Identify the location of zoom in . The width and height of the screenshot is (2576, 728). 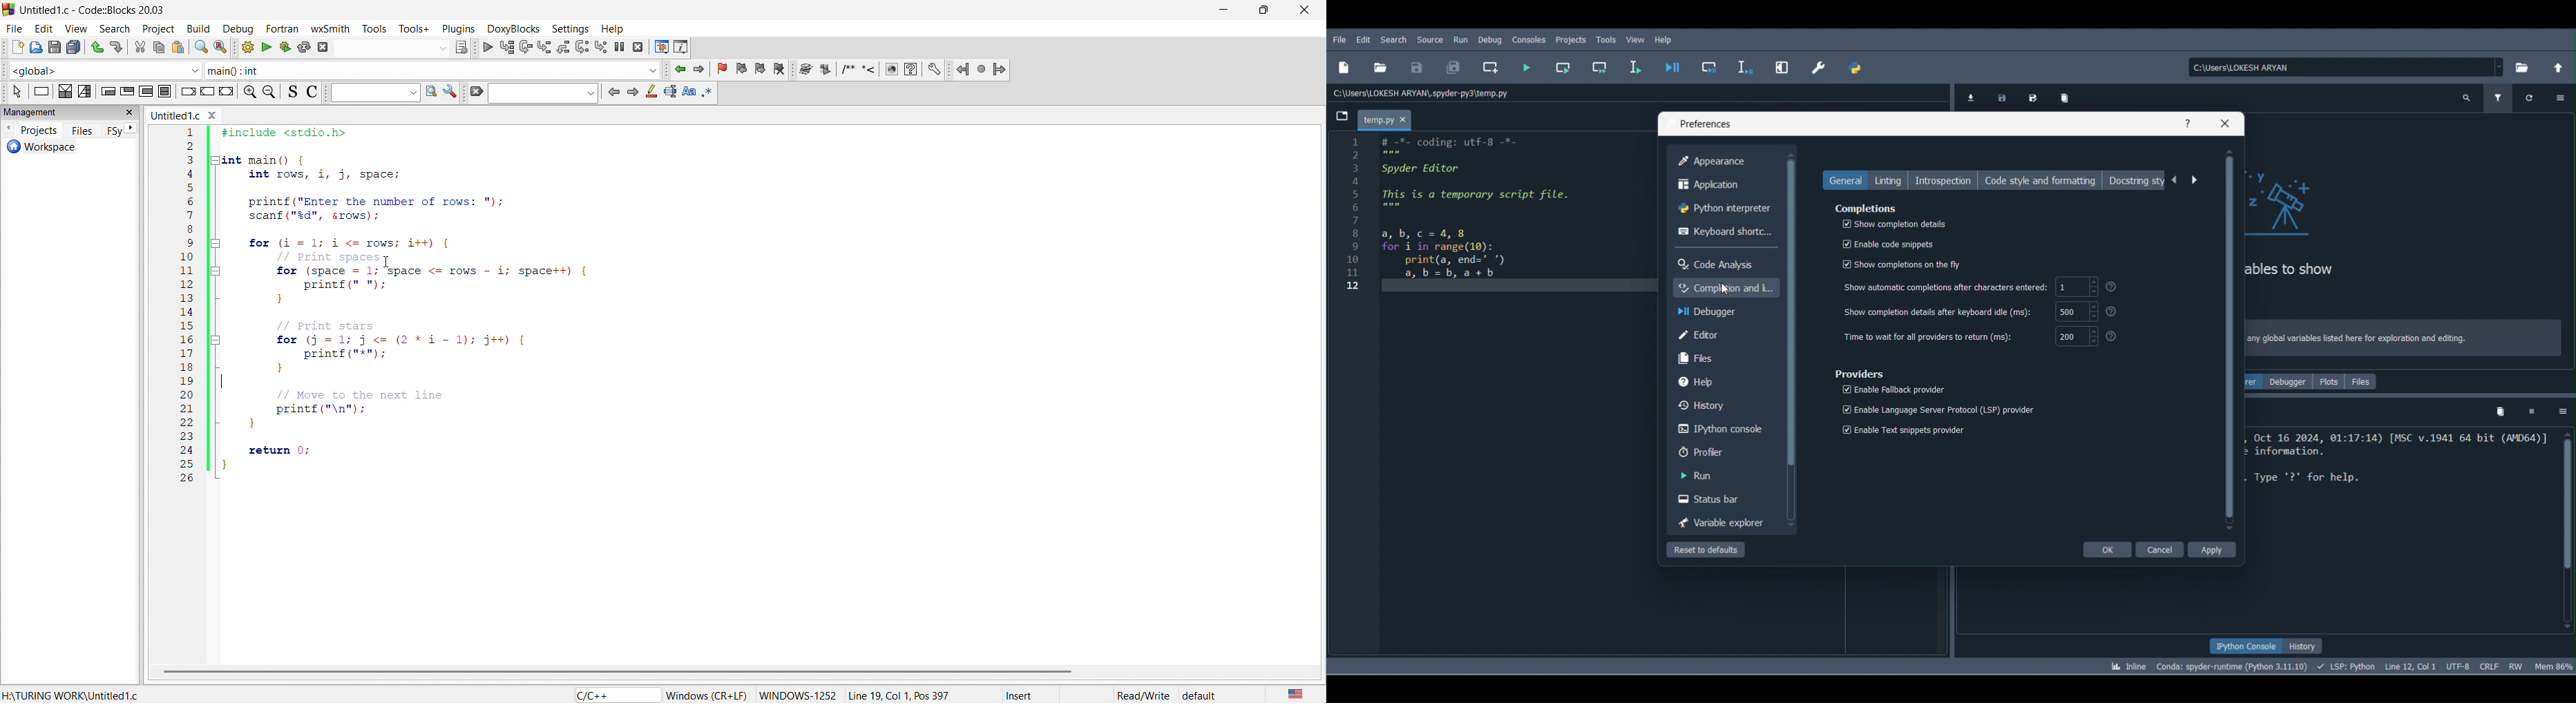
(248, 91).